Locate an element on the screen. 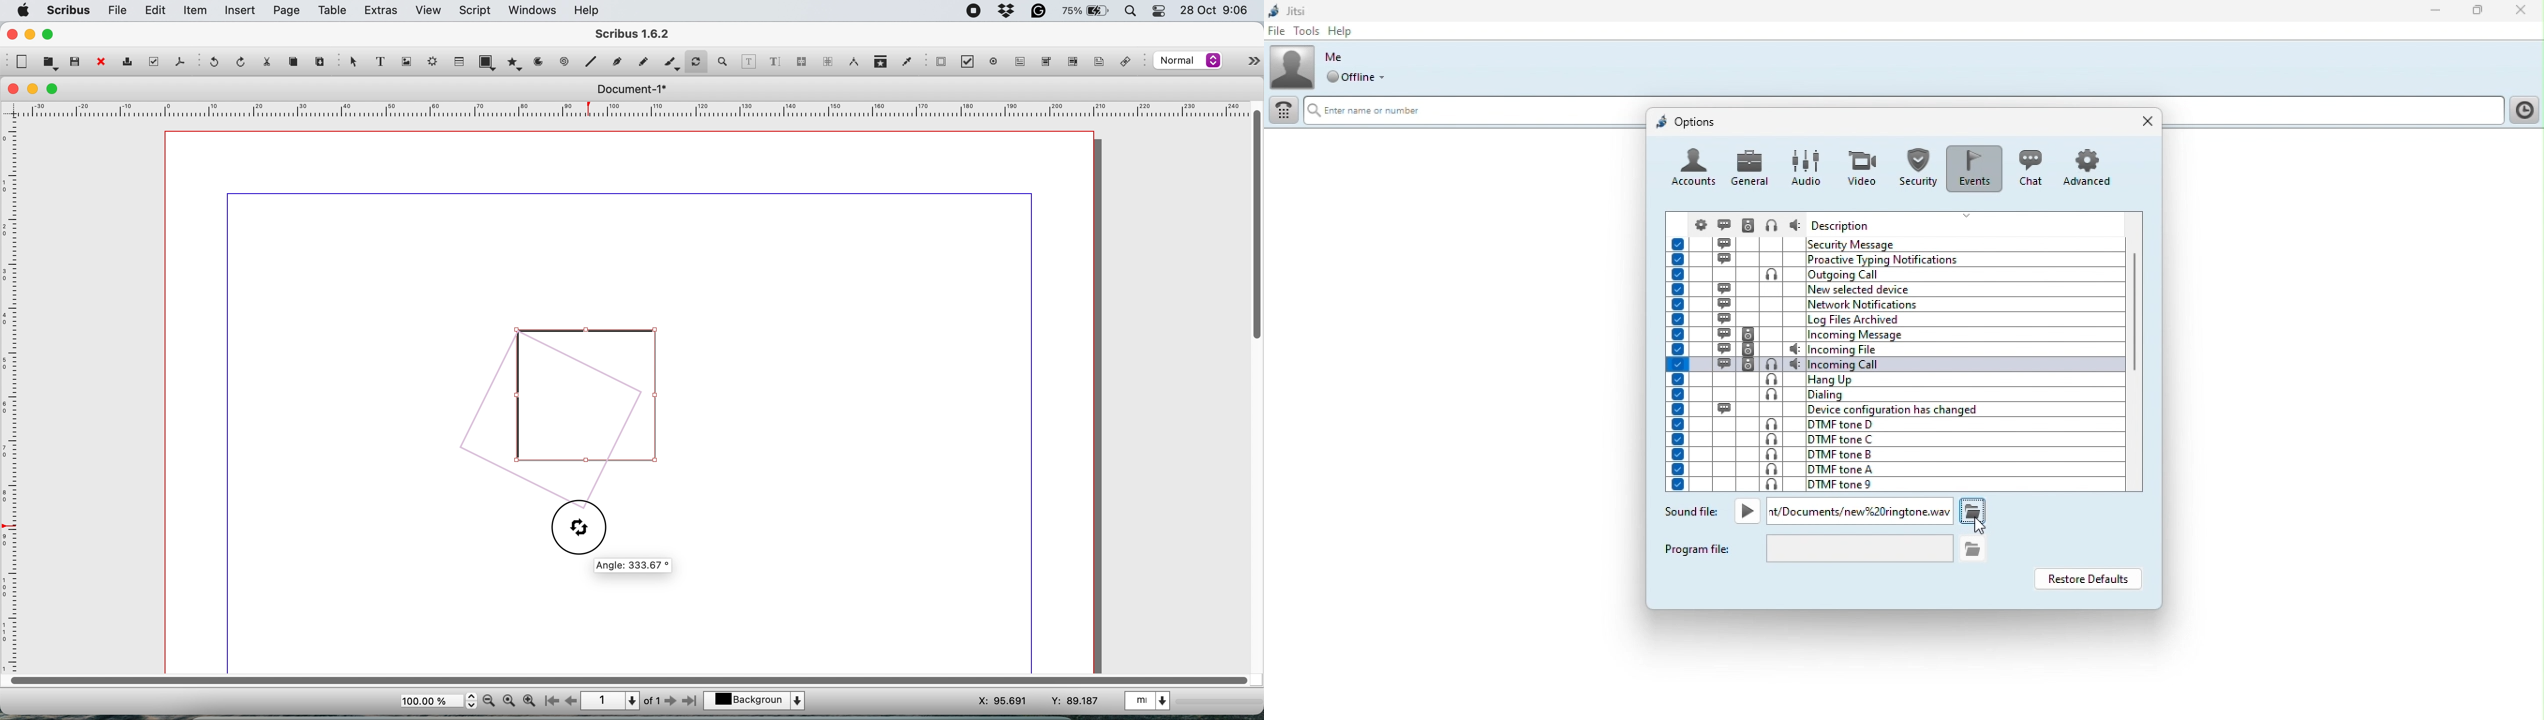  Tools is located at coordinates (1306, 31).